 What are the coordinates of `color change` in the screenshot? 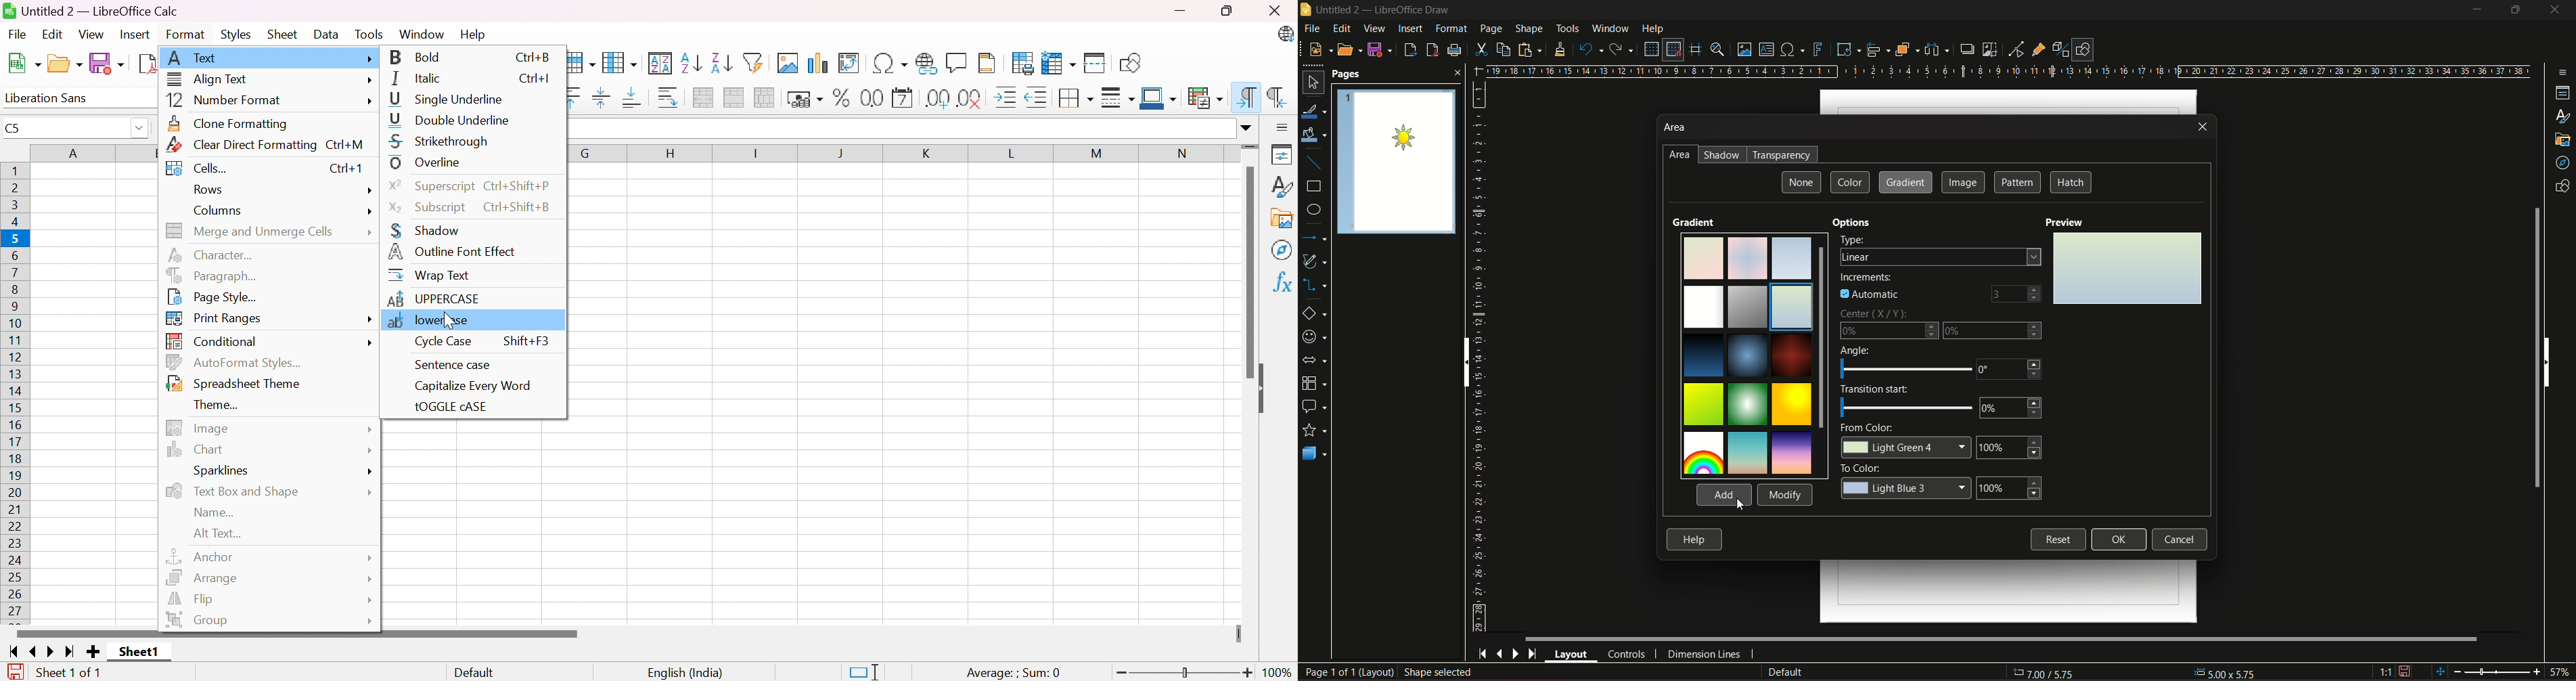 It's located at (1905, 488).